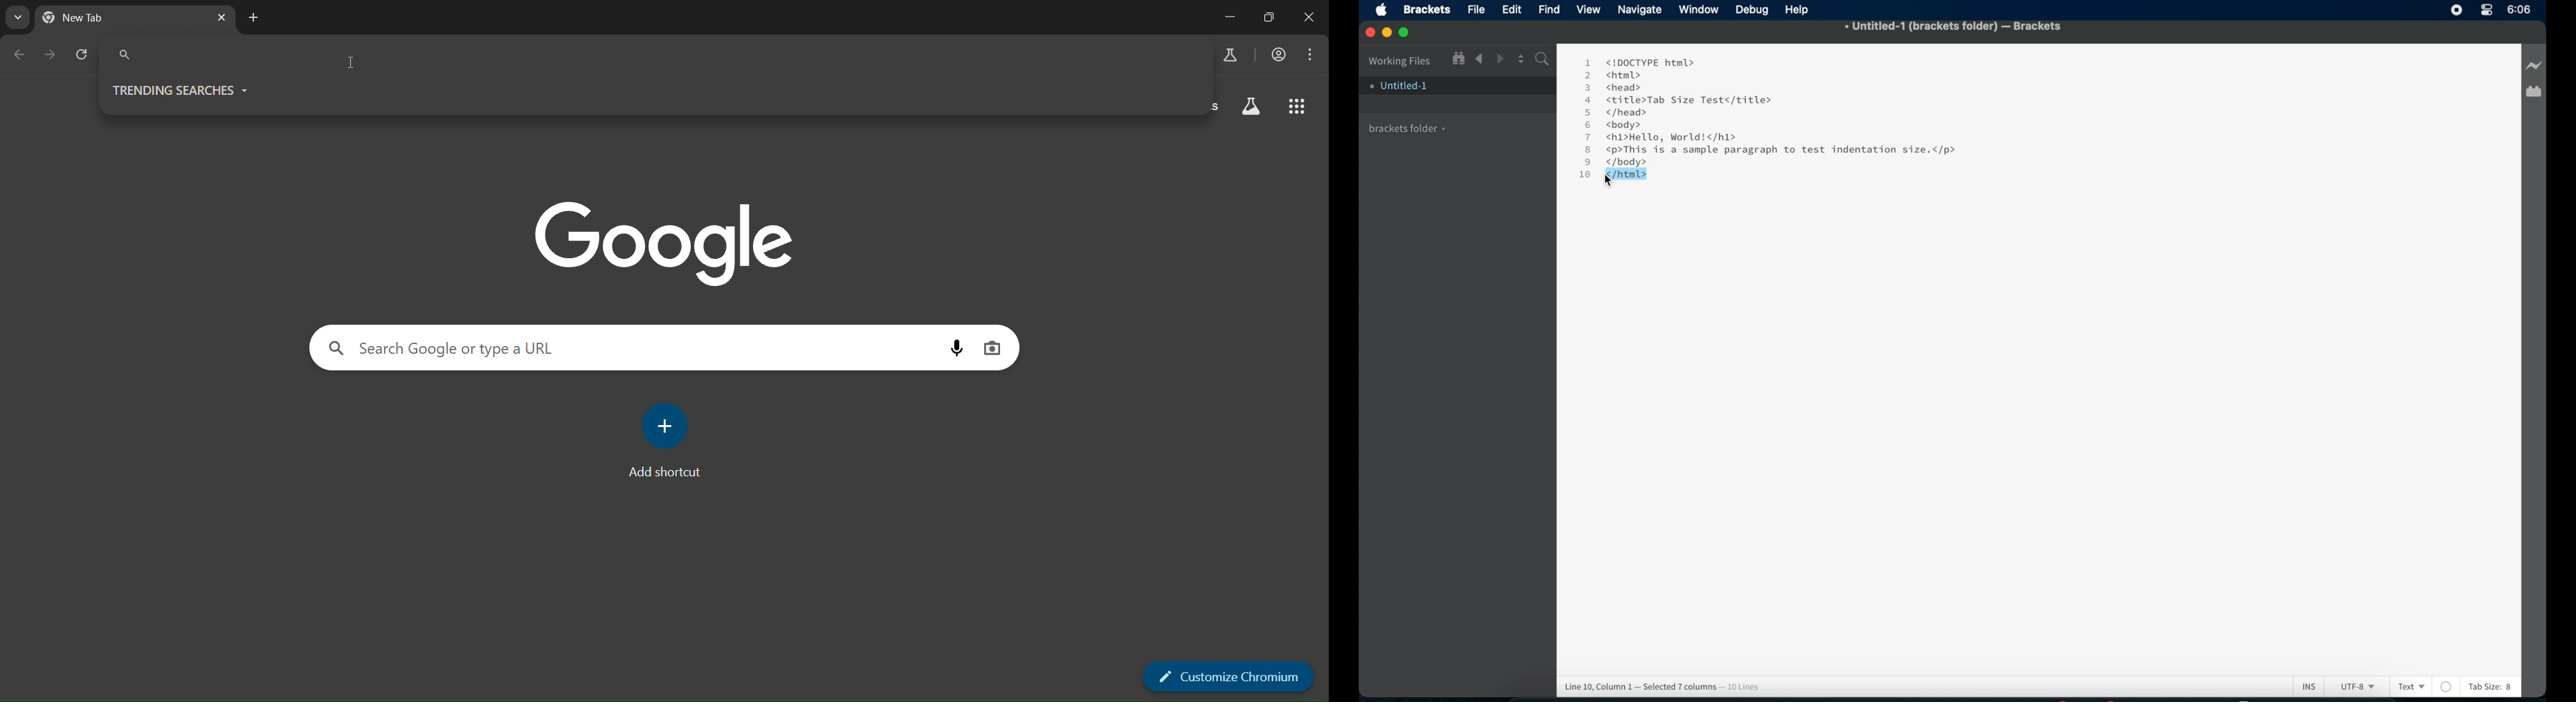 This screenshot has width=2576, height=728. What do you see at coordinates (1521, 58) in the screenshot?
I see `Up/Down` at bounding box center [1521, 58].